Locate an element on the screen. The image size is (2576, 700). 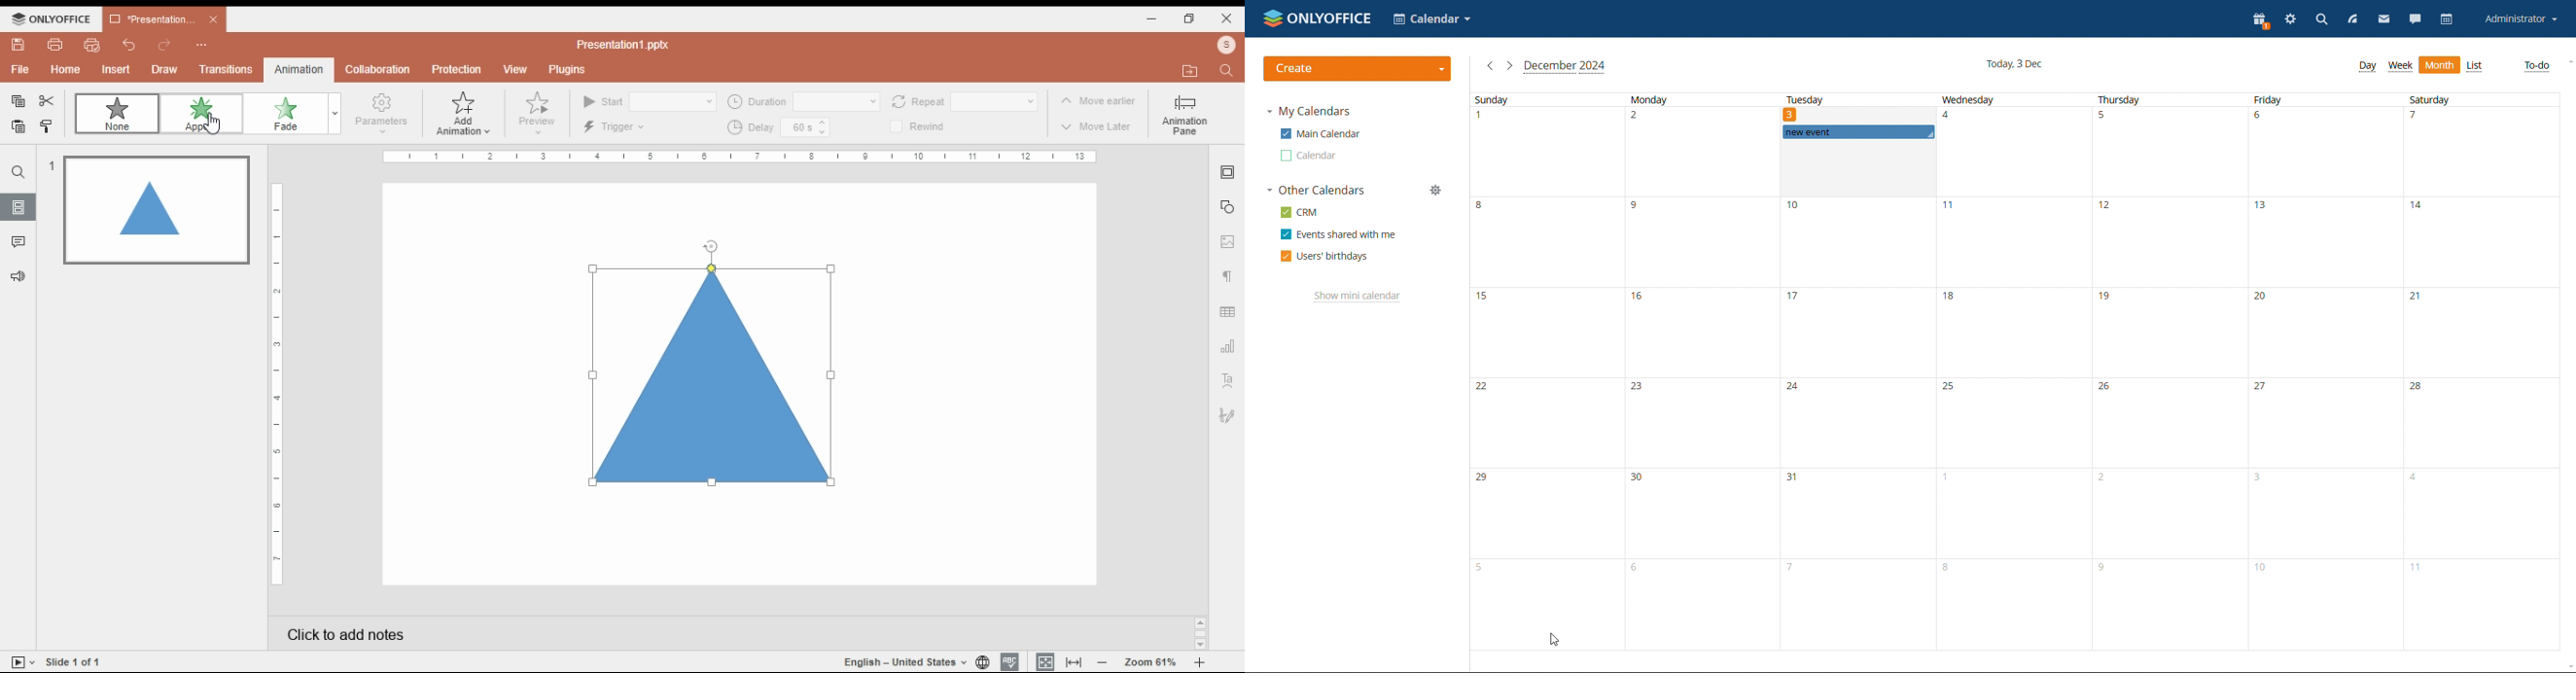
scale is located at coordinates (740, 158).